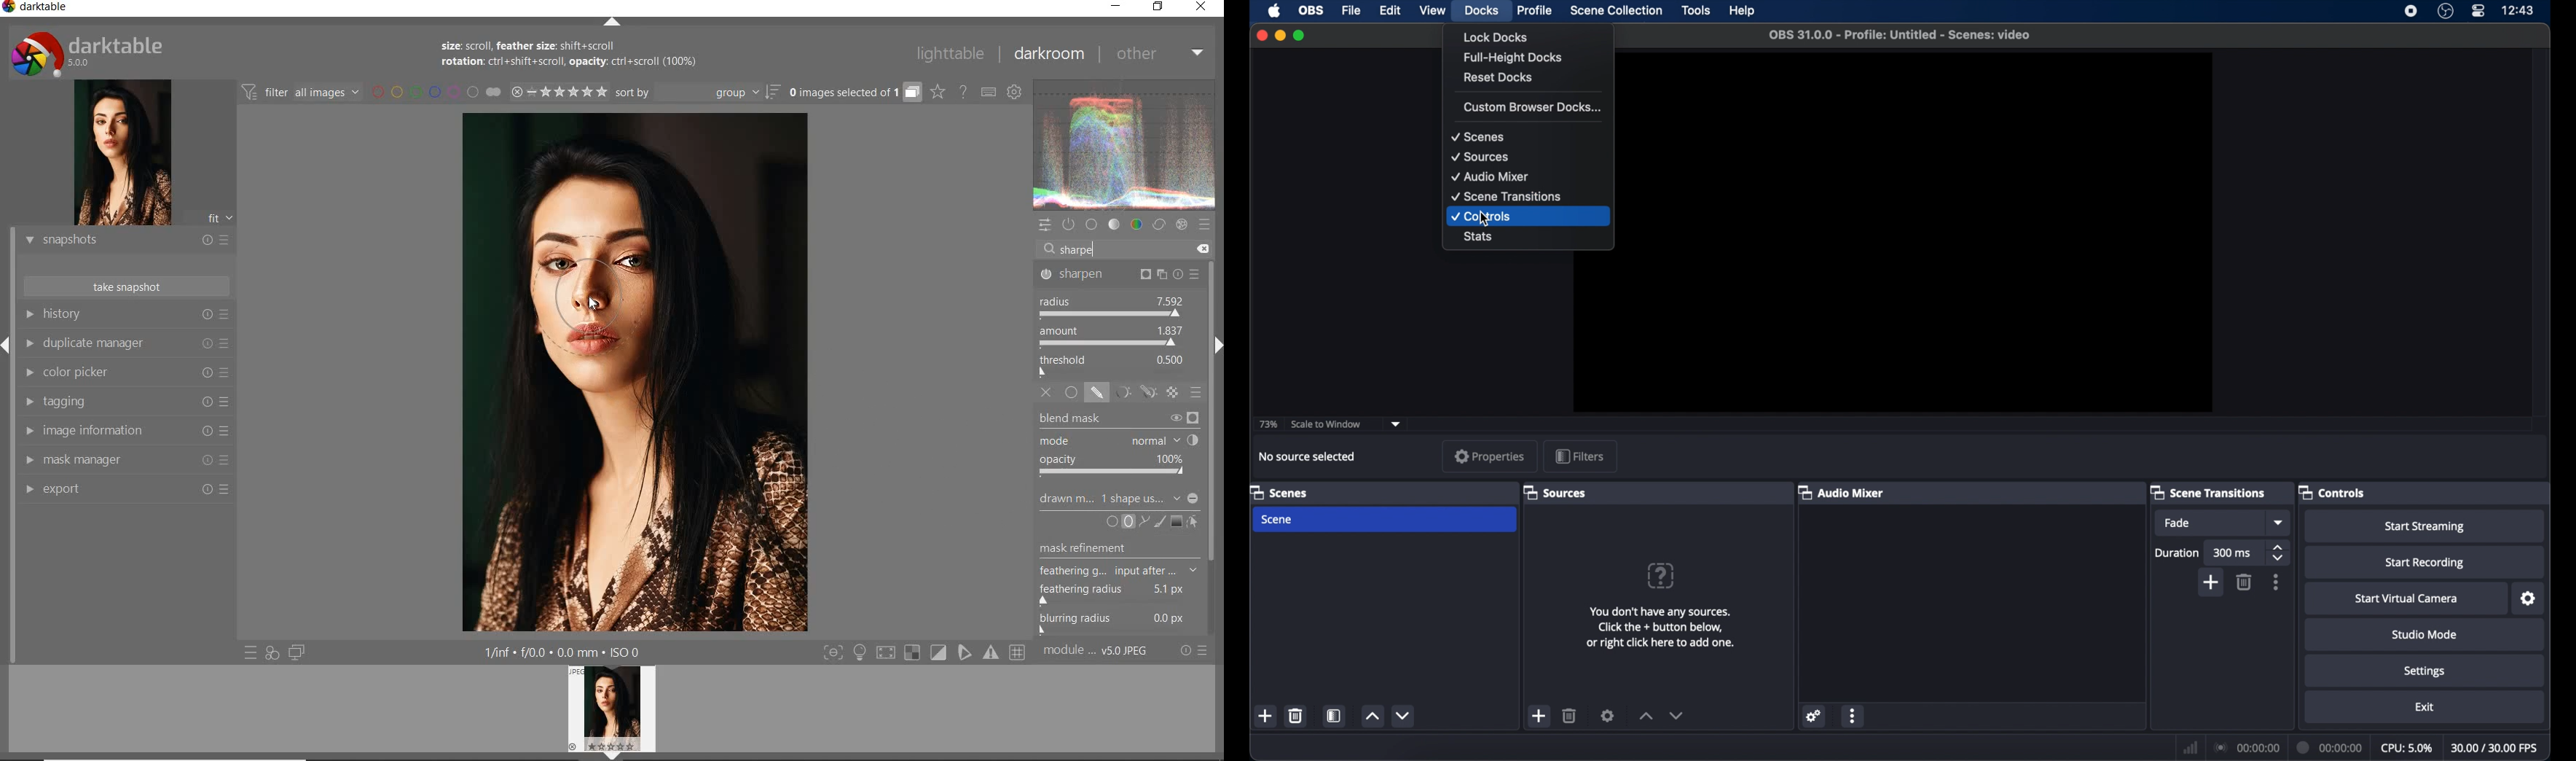 This screenshot has height=784, width=2576. What do you see at coordinates (1142, 520) in the screenshot?
I see `ADD PATH` at bounding box center [1142, 520].